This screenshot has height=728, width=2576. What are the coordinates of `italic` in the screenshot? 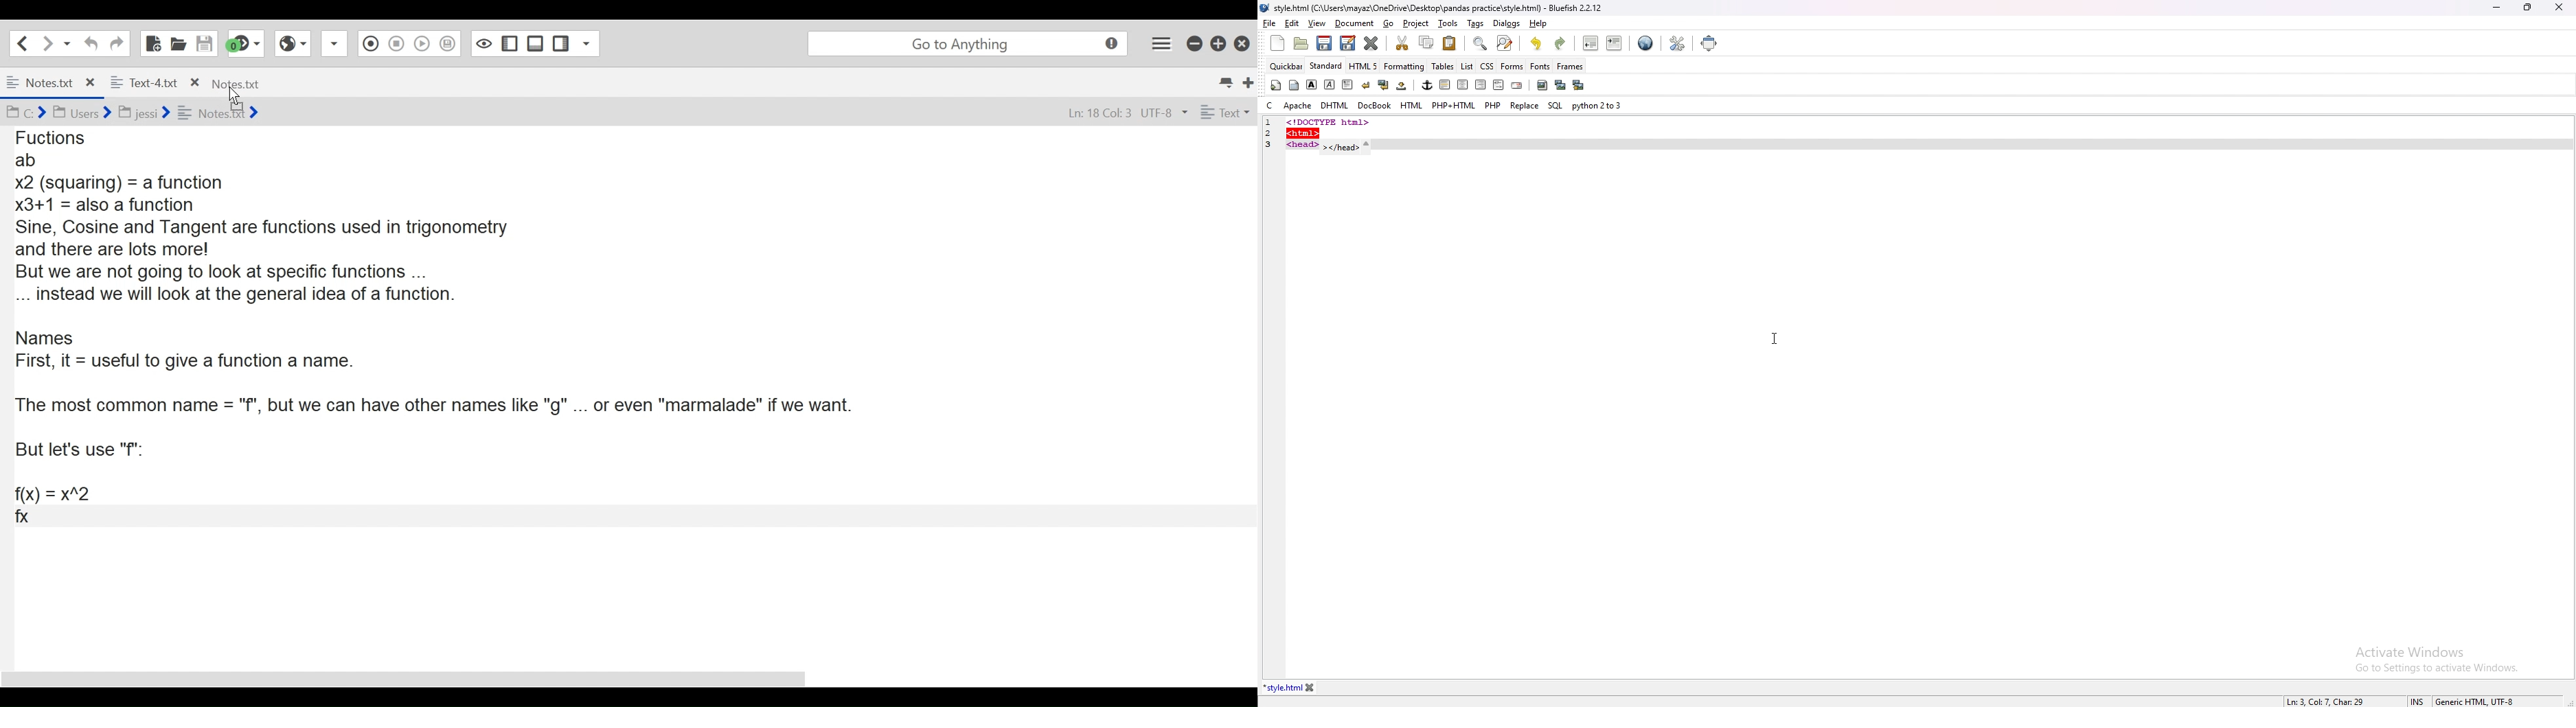 It's located at (1330, 84).